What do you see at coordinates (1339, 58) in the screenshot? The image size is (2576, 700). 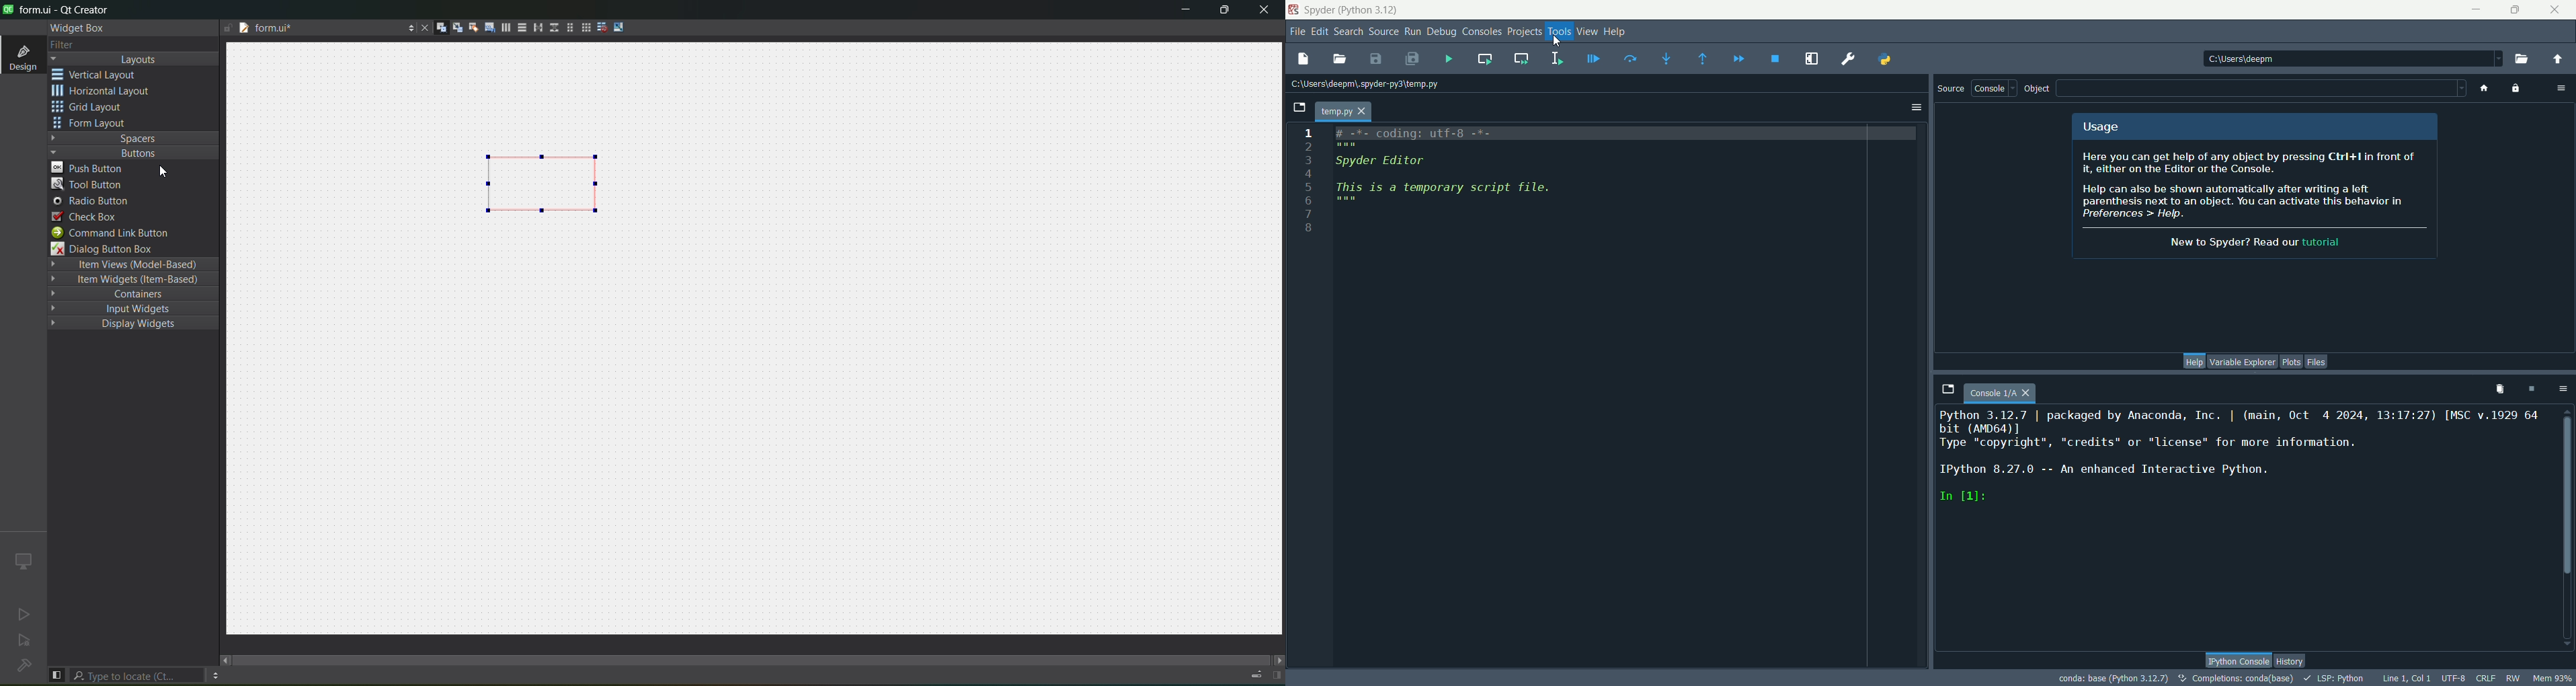 I see `open` at bounding box center [1339, 58].